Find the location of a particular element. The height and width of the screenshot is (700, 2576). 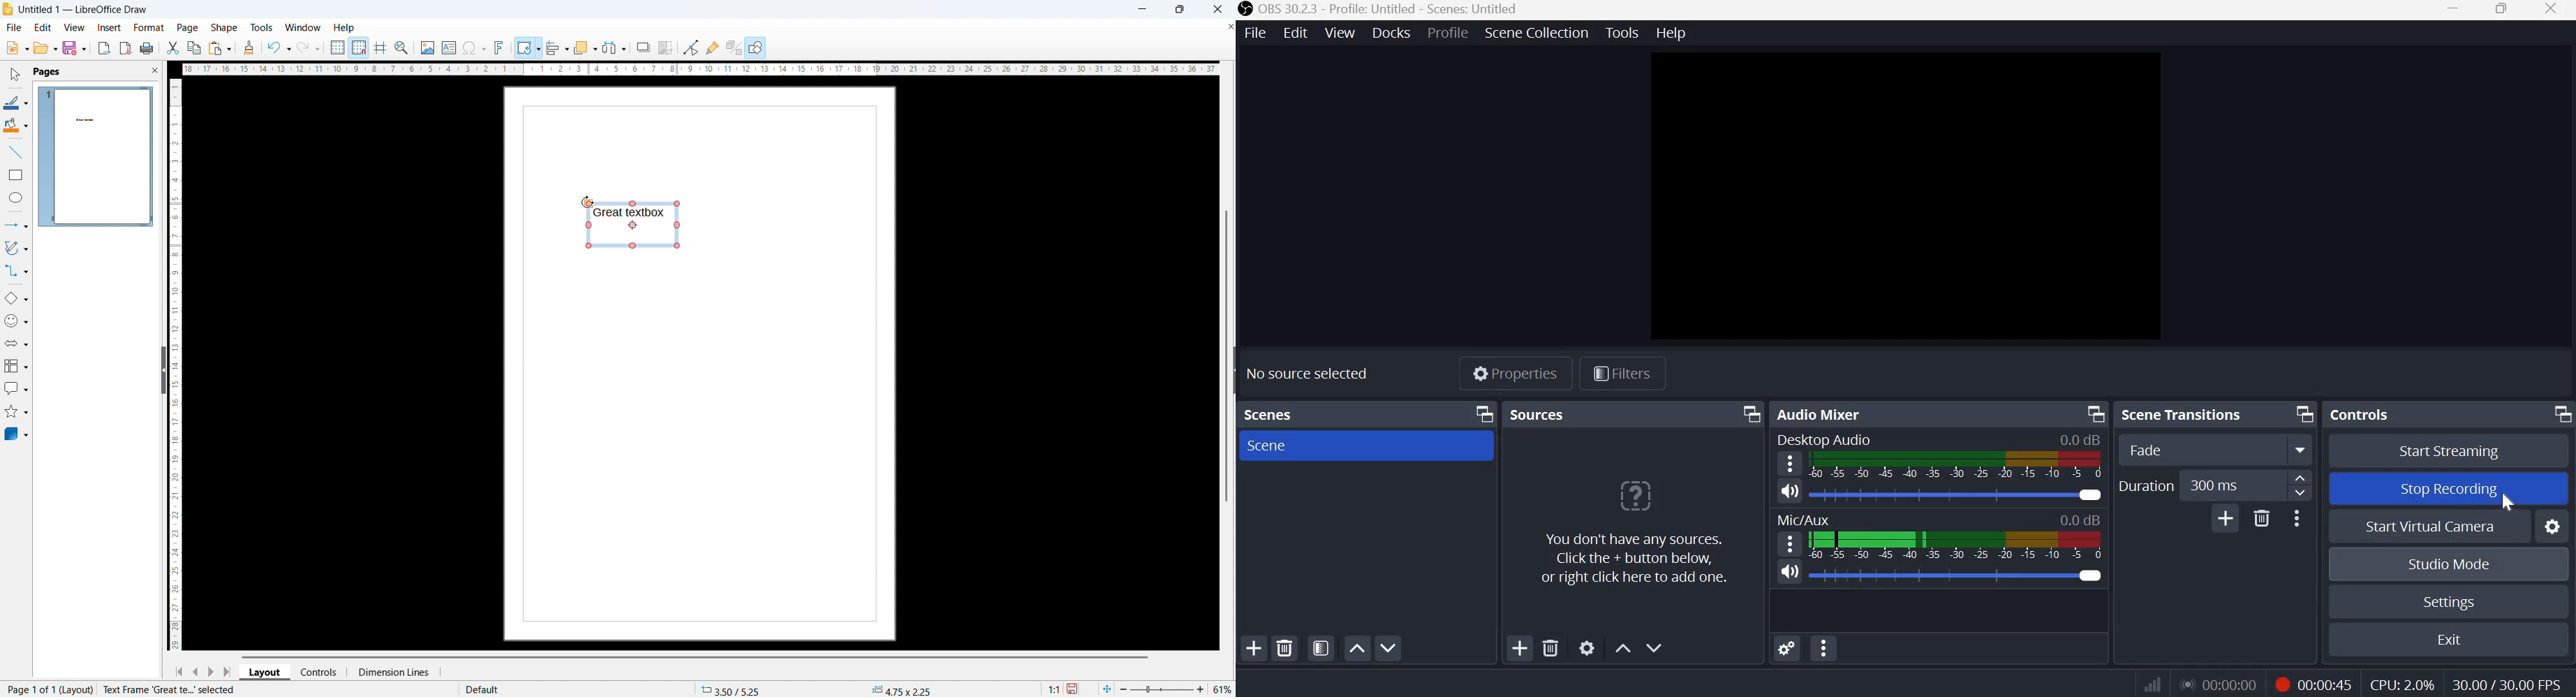

paste is located at coordinates (219, 48).